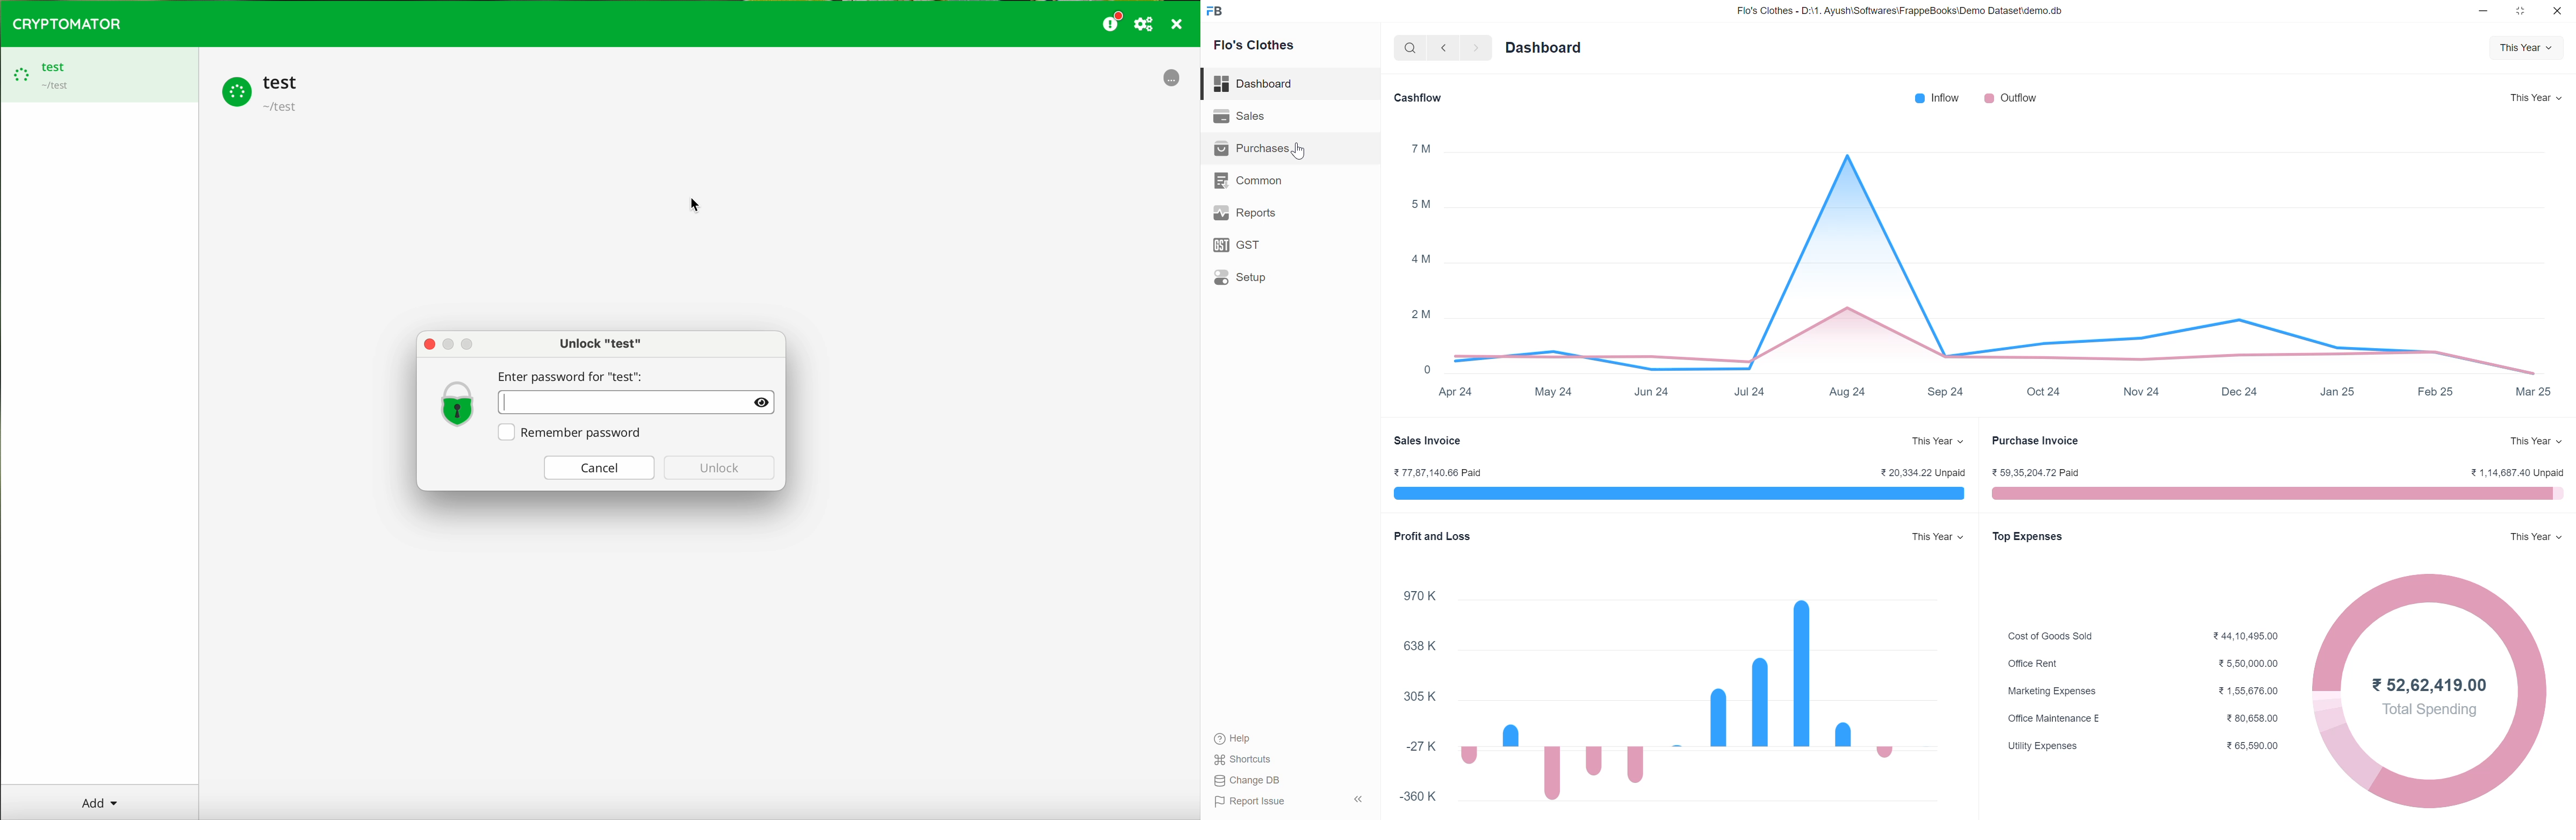 This screenshot has width=2576, height=840. I want to click on Purchase invoice, so click(2034, 442).